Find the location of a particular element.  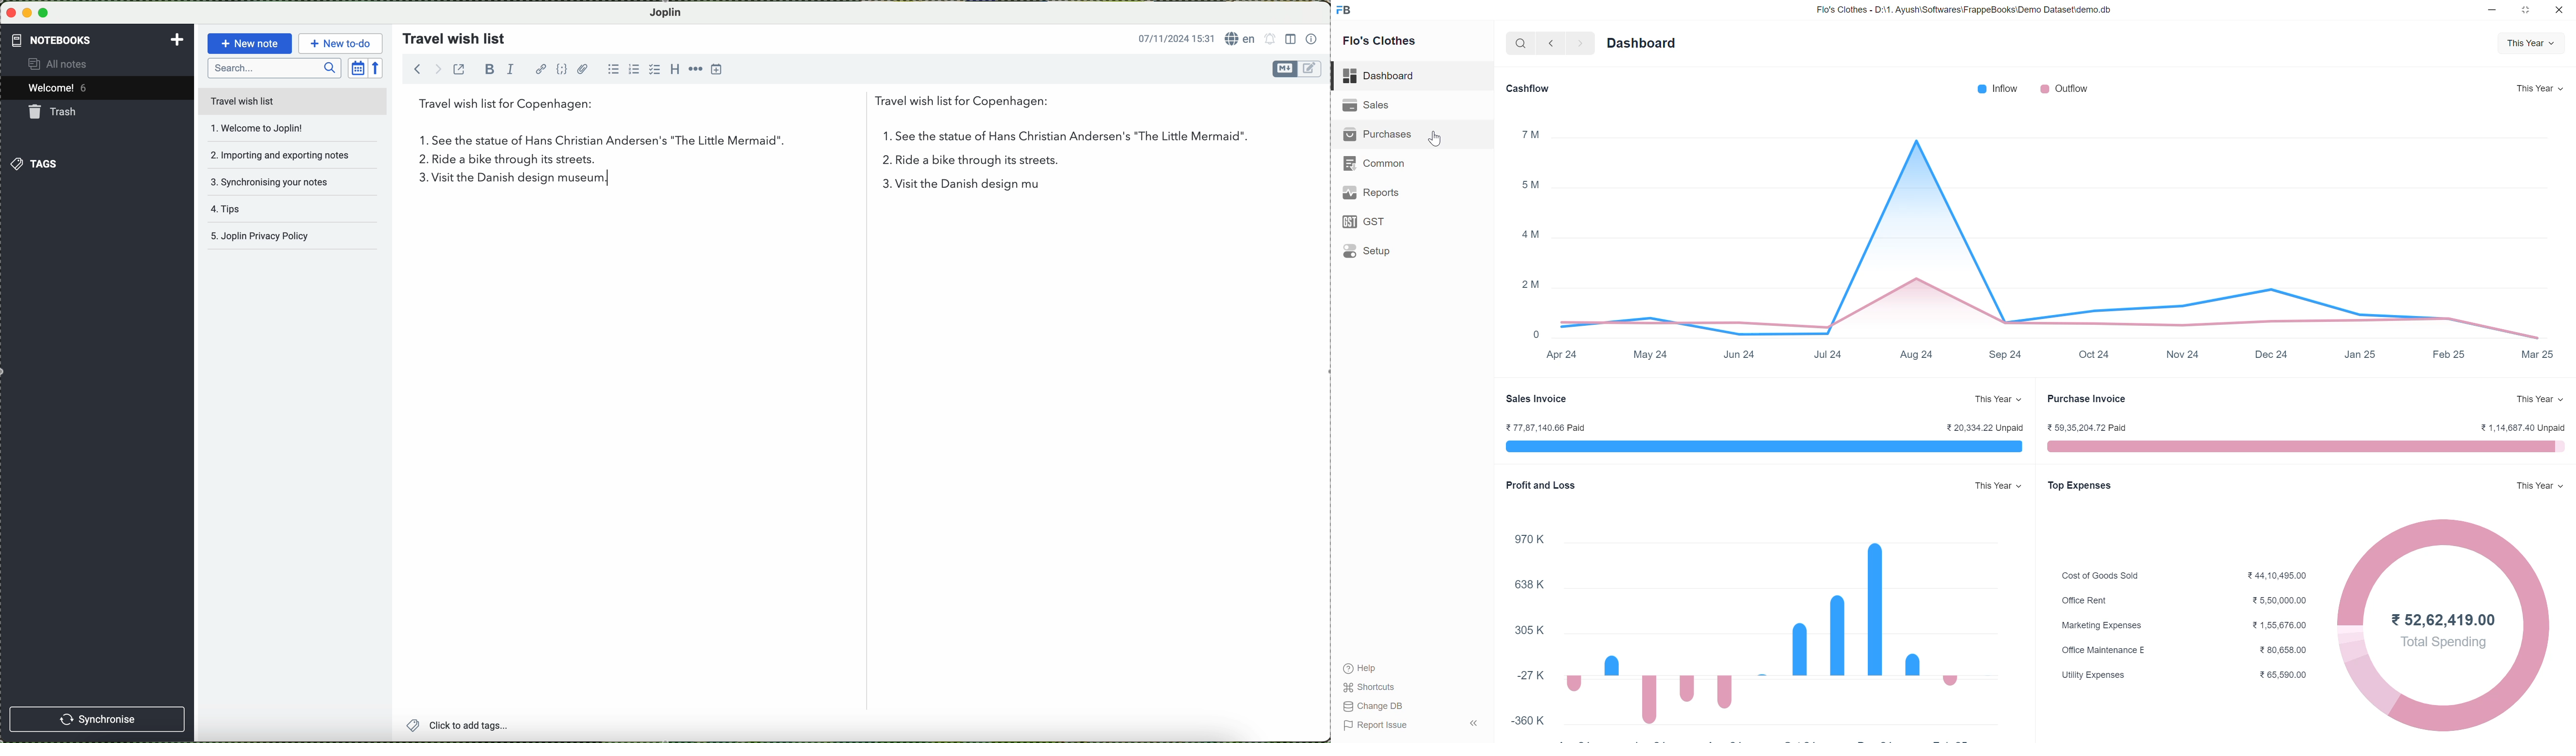

horizontal rule is located at coordinates (694, 69).